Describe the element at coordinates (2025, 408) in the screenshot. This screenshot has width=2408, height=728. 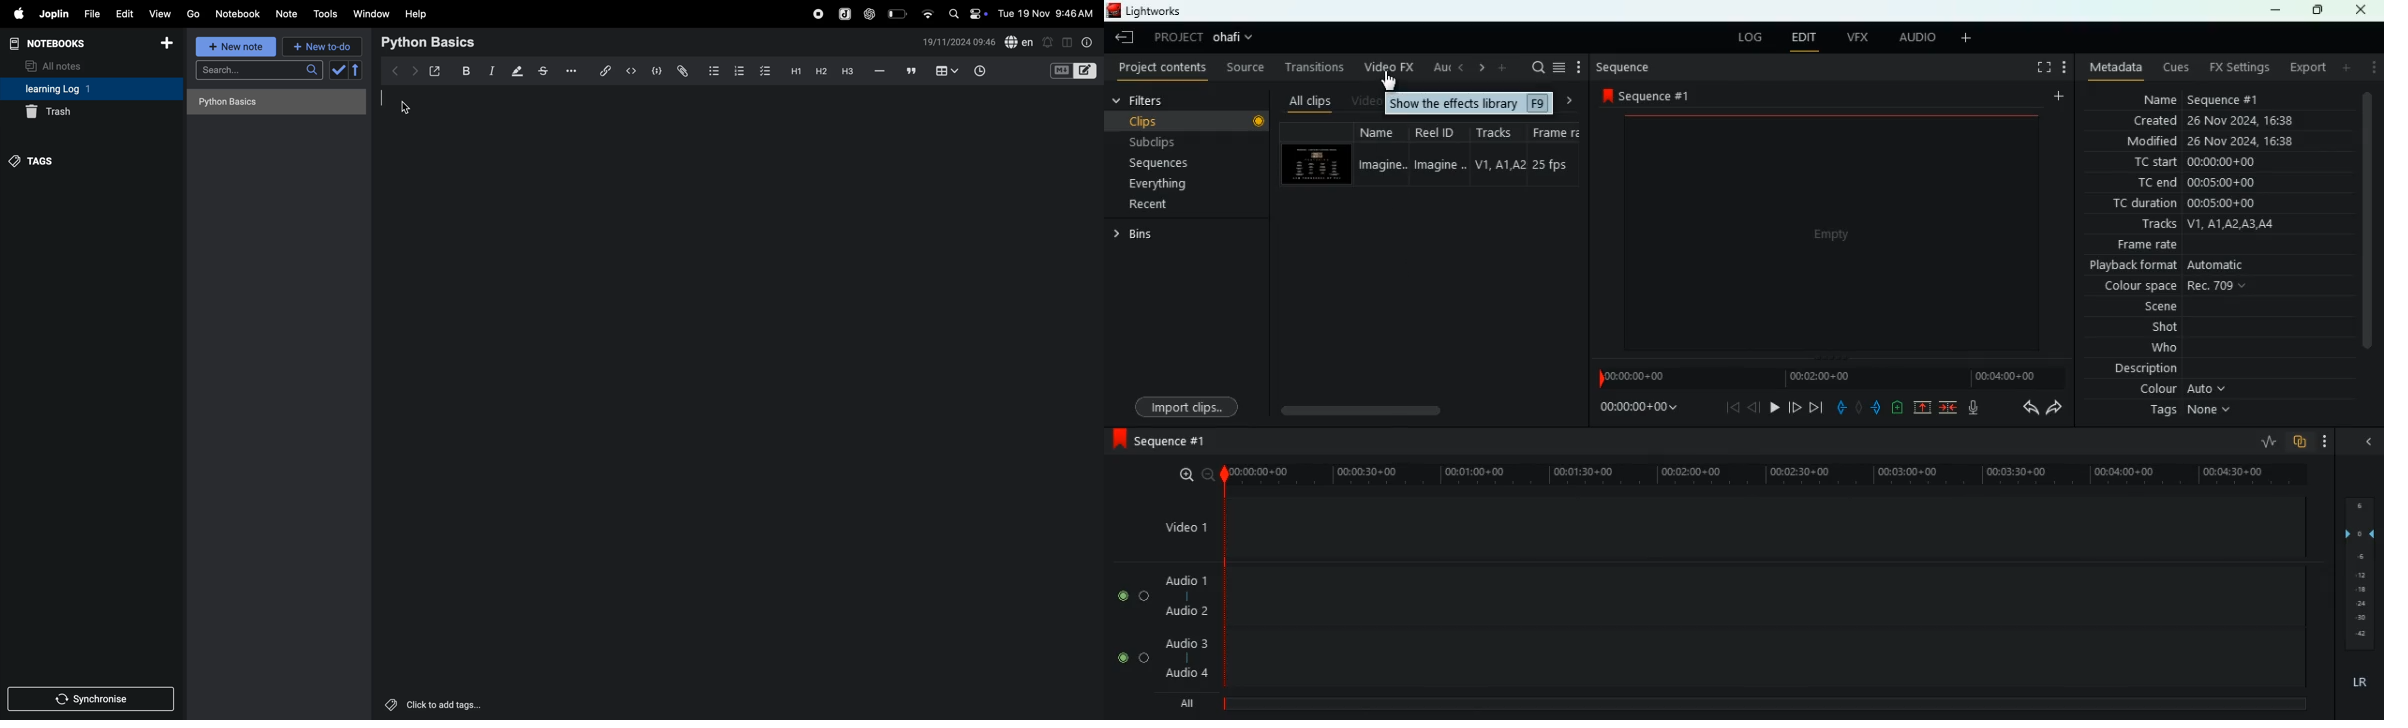
I see `backward` at that location.